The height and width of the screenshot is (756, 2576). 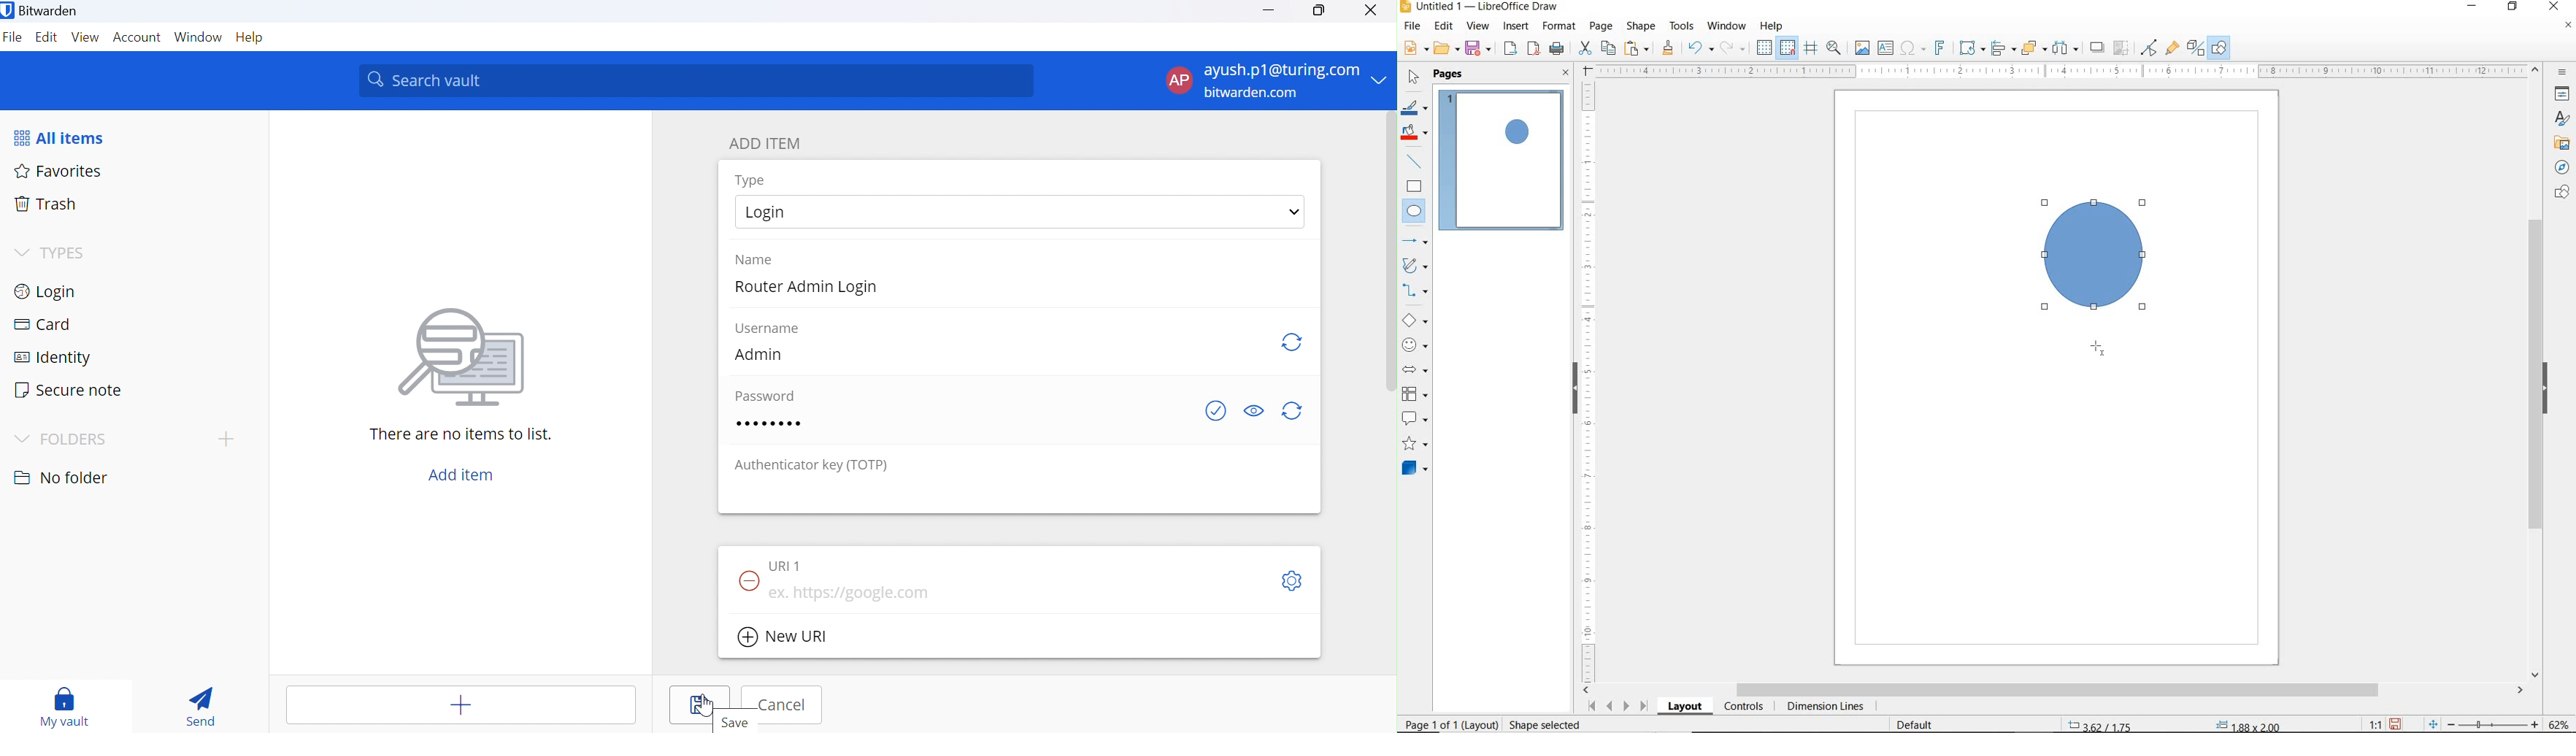 I want to click on File, so click(x=13, y=39).